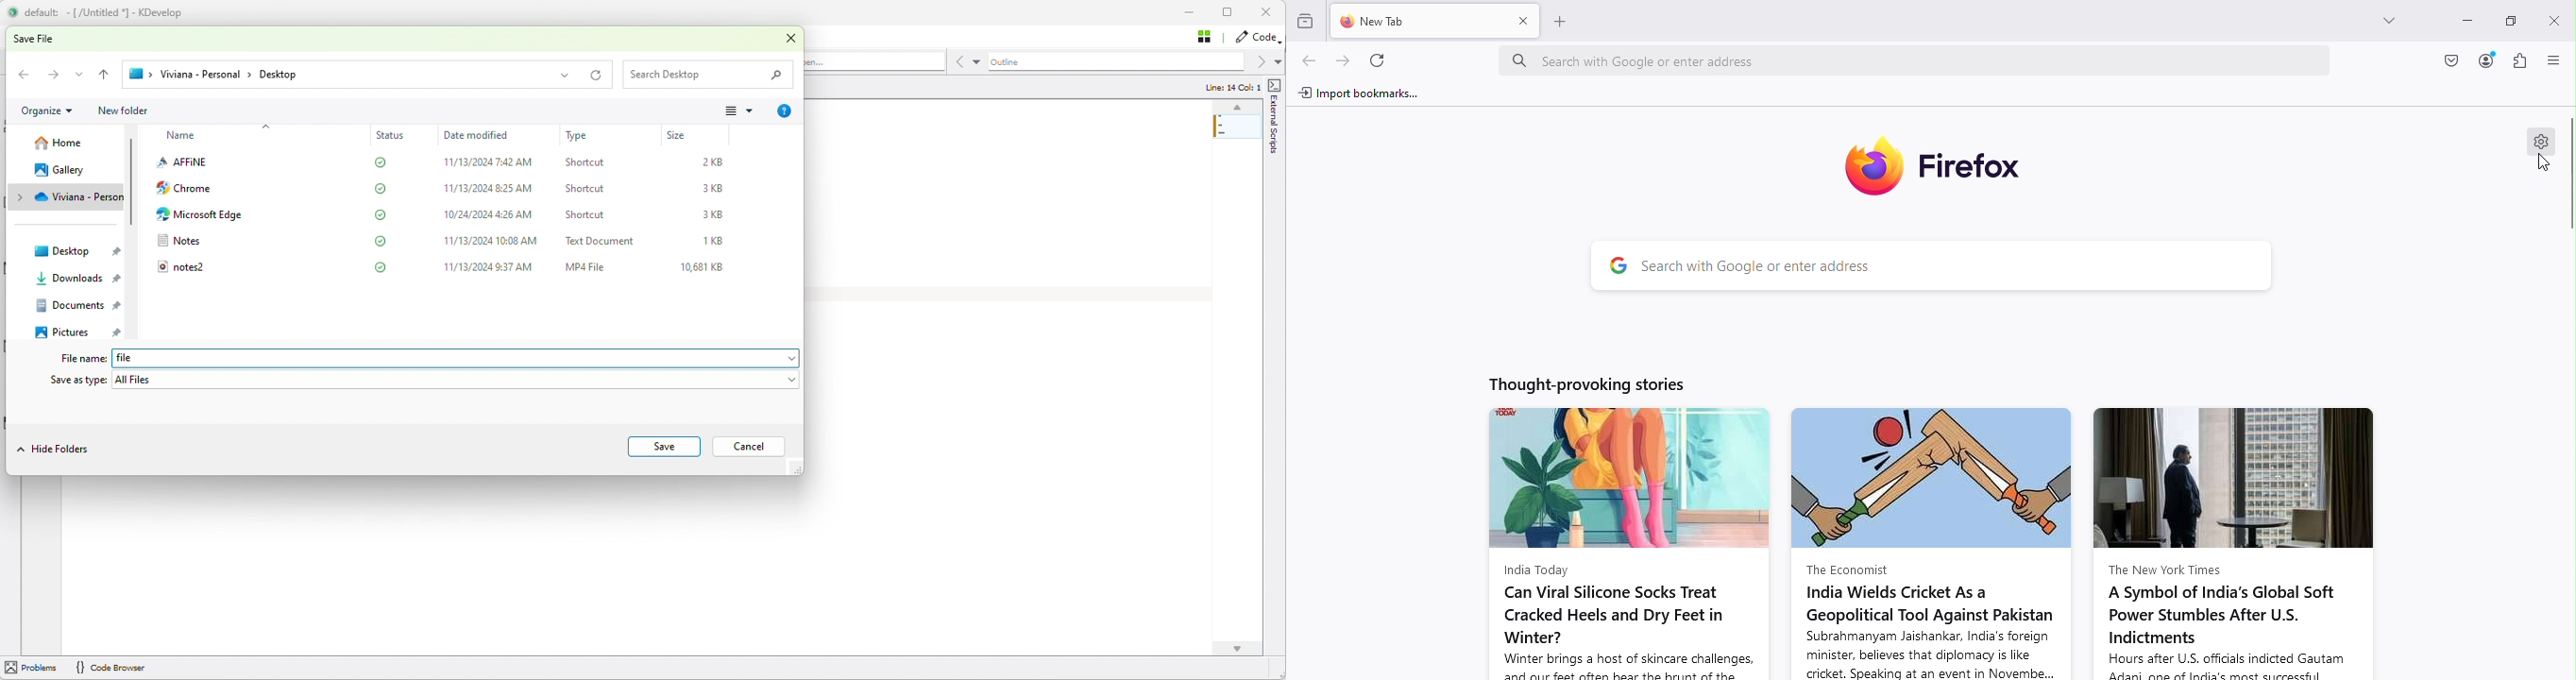 This screenshot has width=2576, height=700. I want to click on Scroll bar, so click(2568, 203).